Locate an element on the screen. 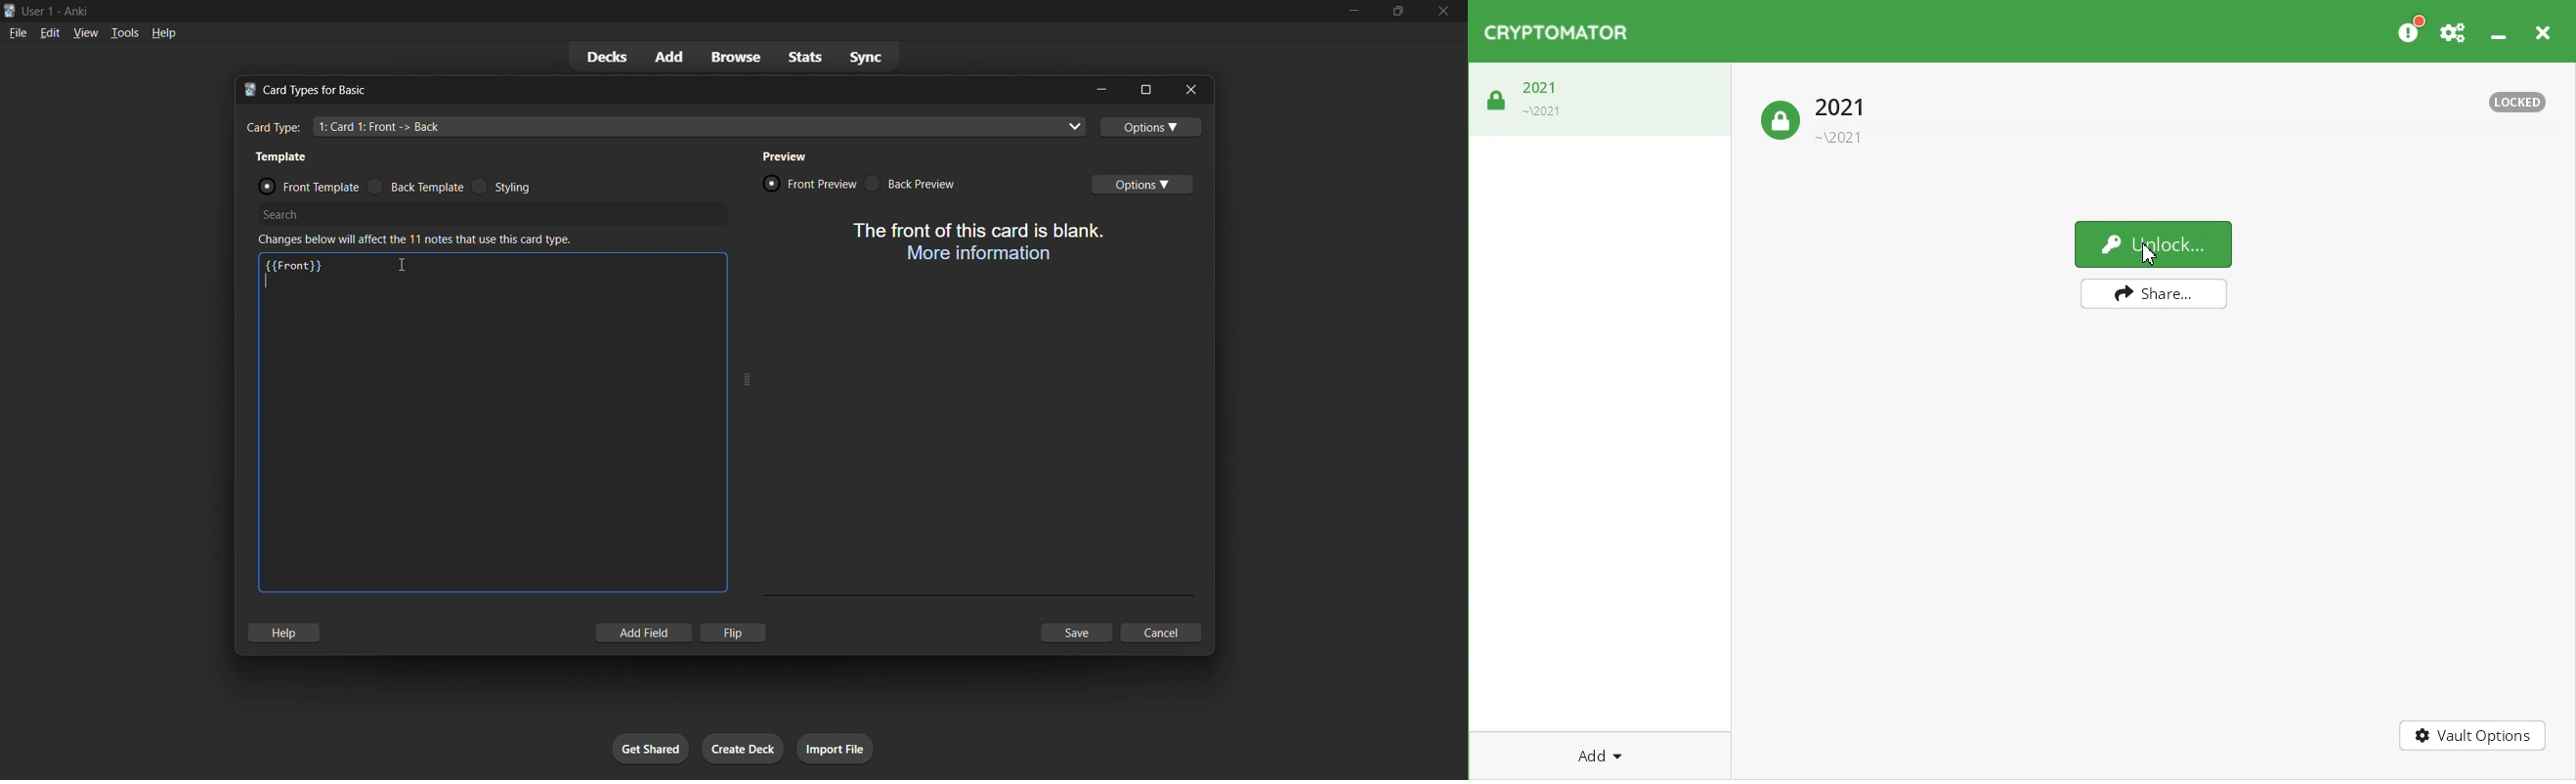 Image resolution: width=2576 pixels, height=784 pixels. browse is located at coordinates (731, 57).